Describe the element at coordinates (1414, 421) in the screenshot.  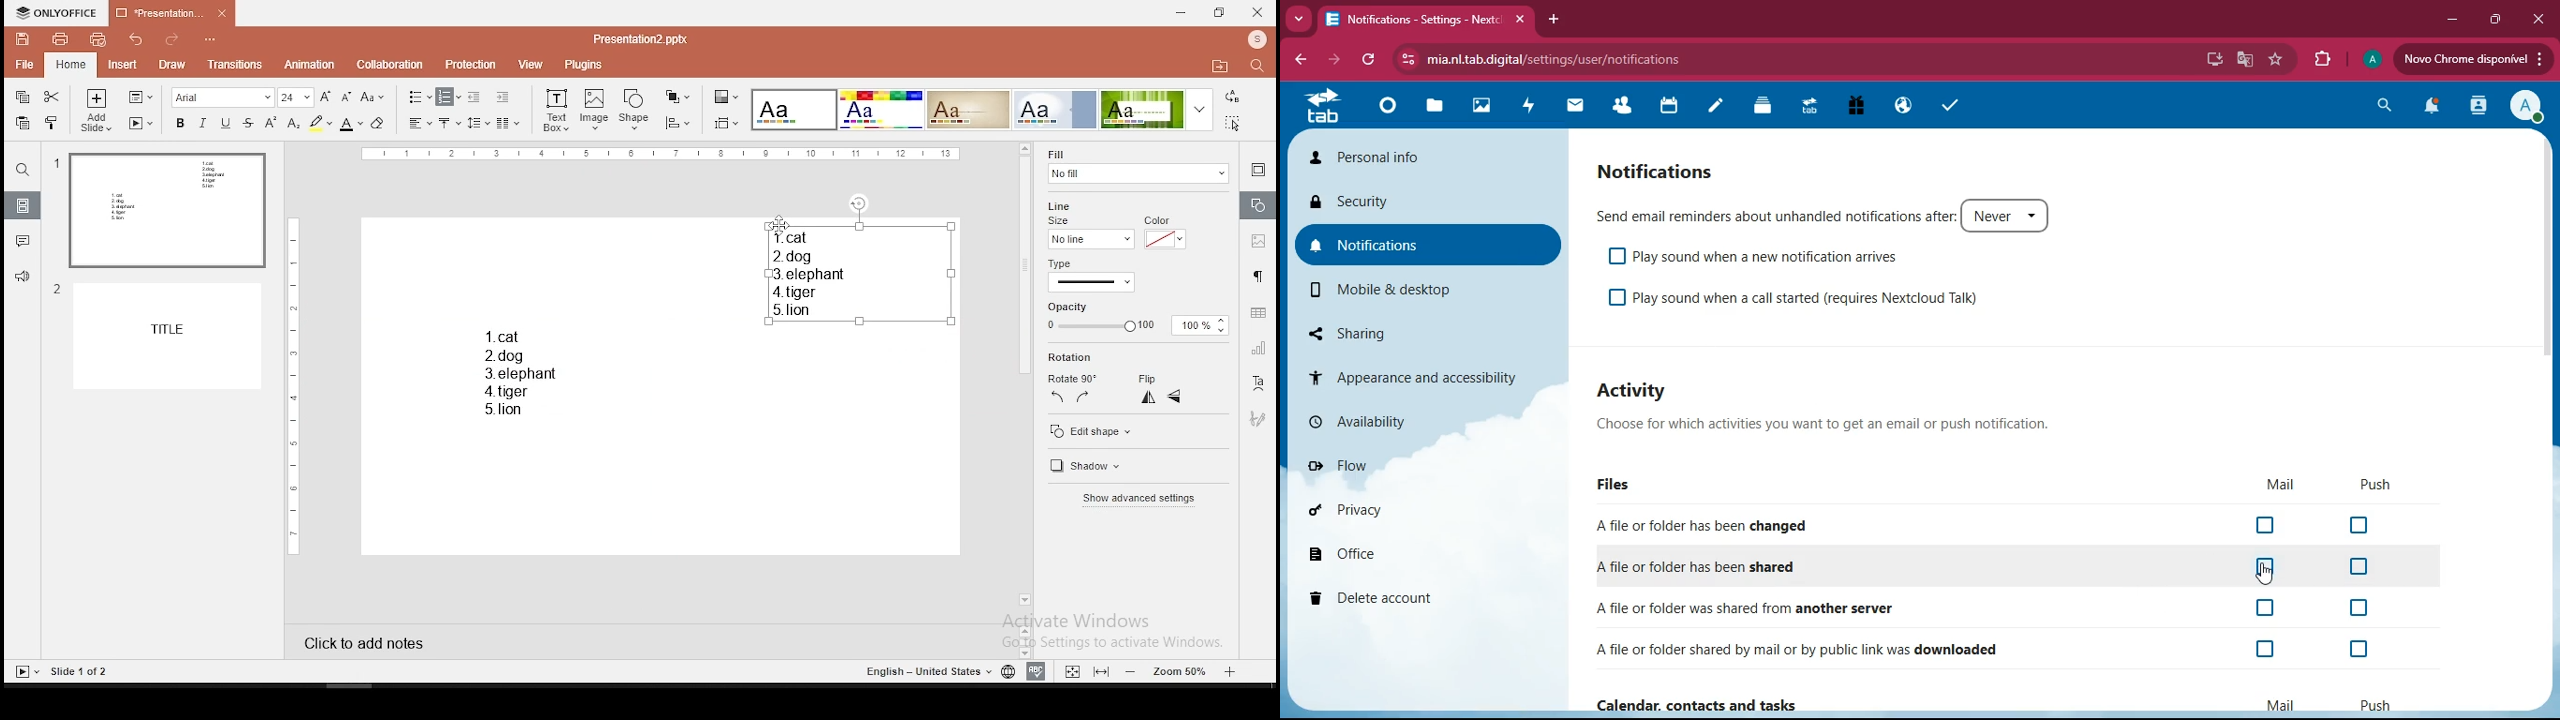
I see `availability` at that location.